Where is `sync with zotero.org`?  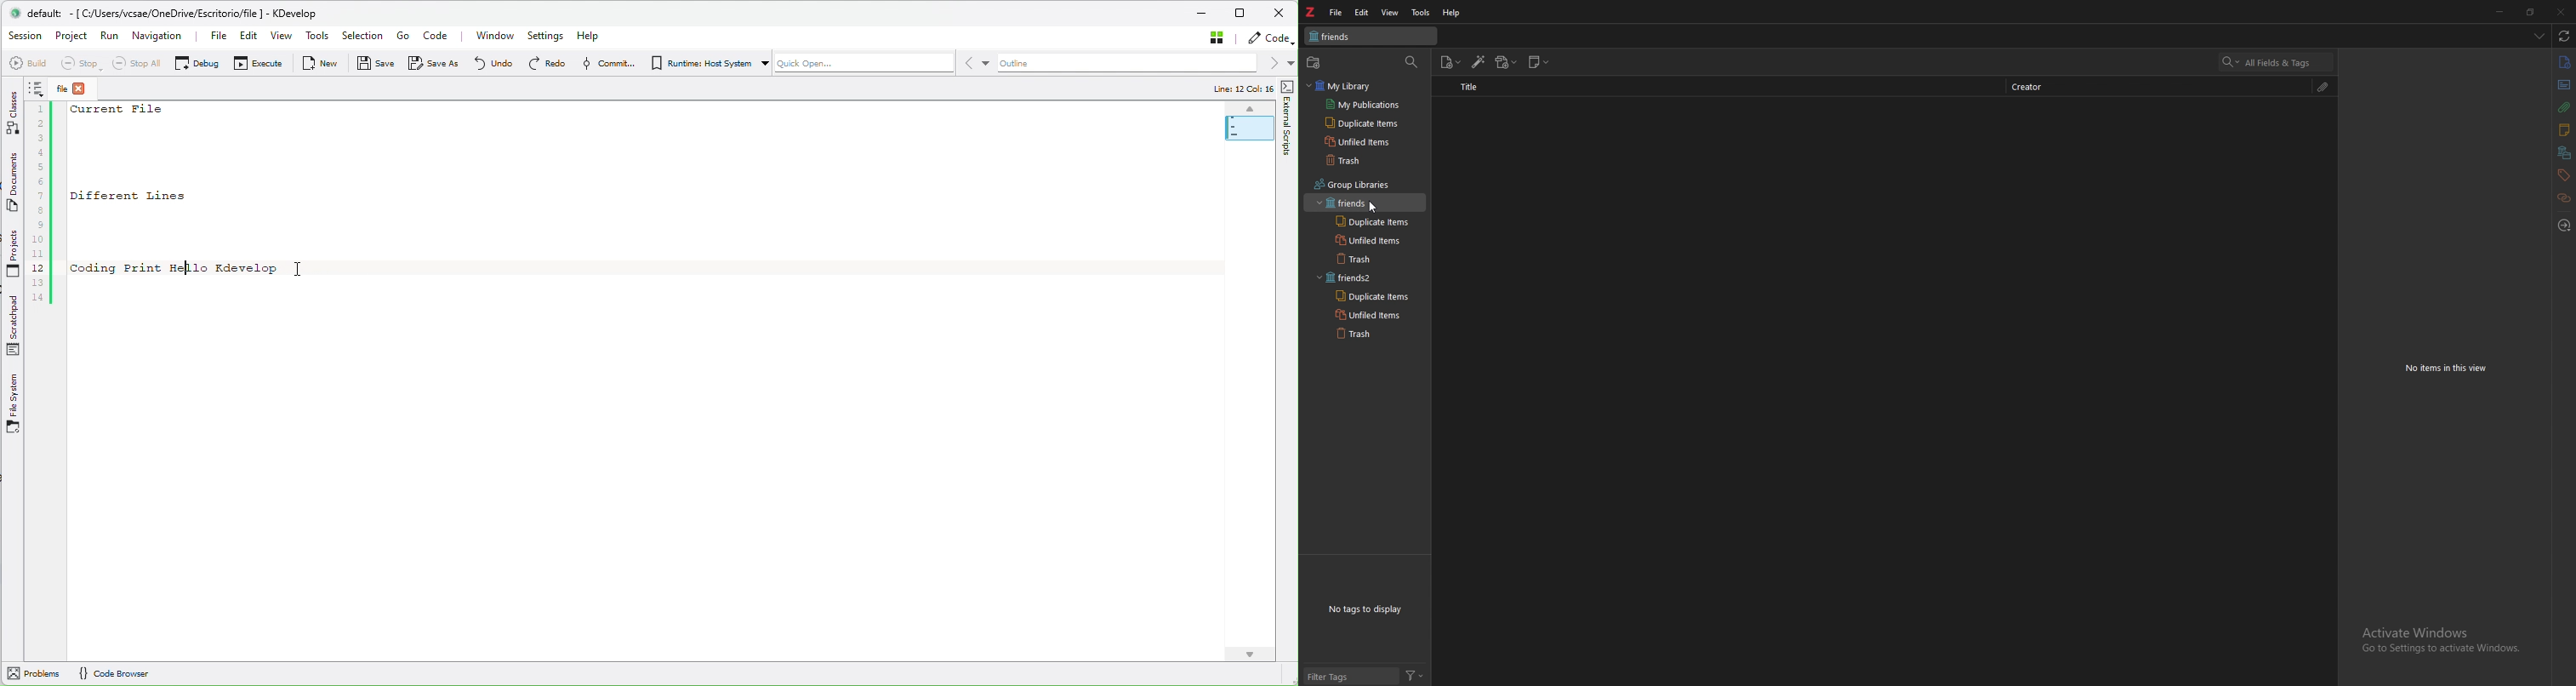
sync with zotero.org is located at coordinates (2565, 36).